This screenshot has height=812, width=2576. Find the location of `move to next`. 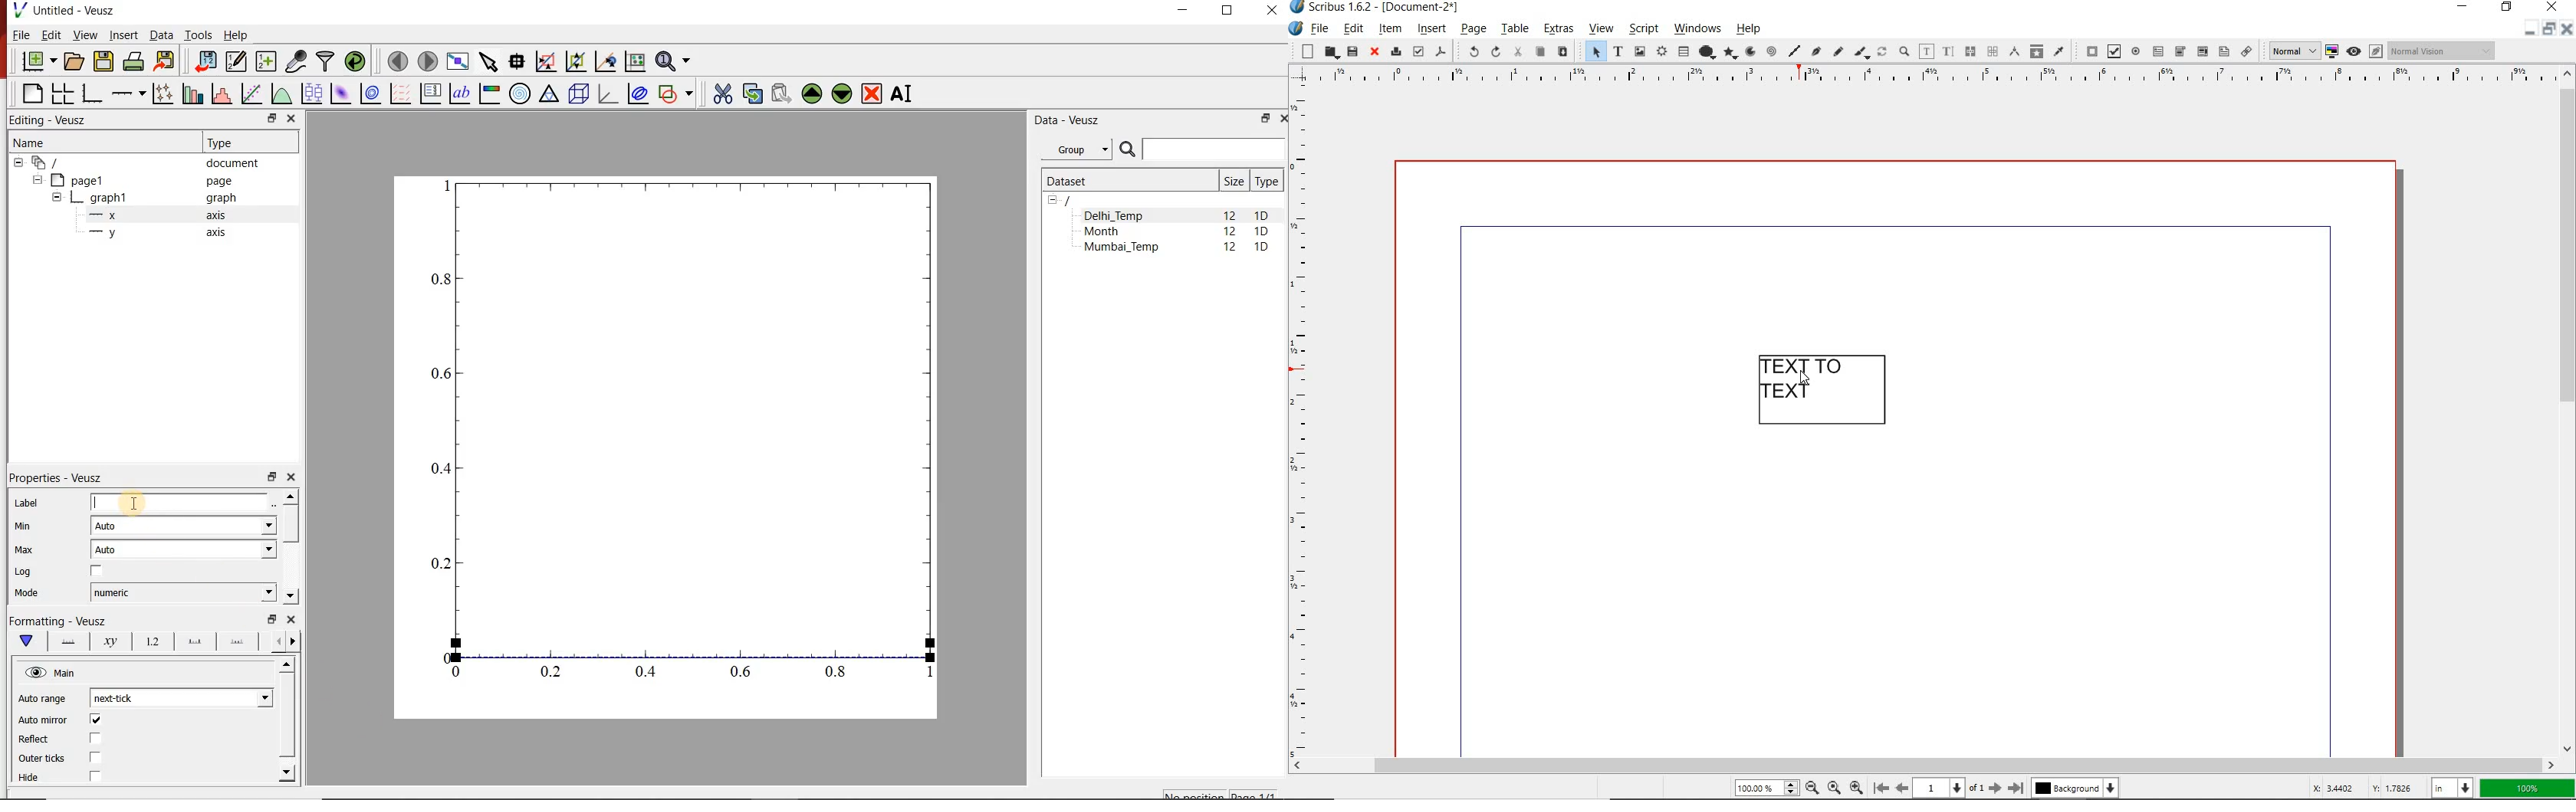

move to next is located at coordinates (1998, 790).